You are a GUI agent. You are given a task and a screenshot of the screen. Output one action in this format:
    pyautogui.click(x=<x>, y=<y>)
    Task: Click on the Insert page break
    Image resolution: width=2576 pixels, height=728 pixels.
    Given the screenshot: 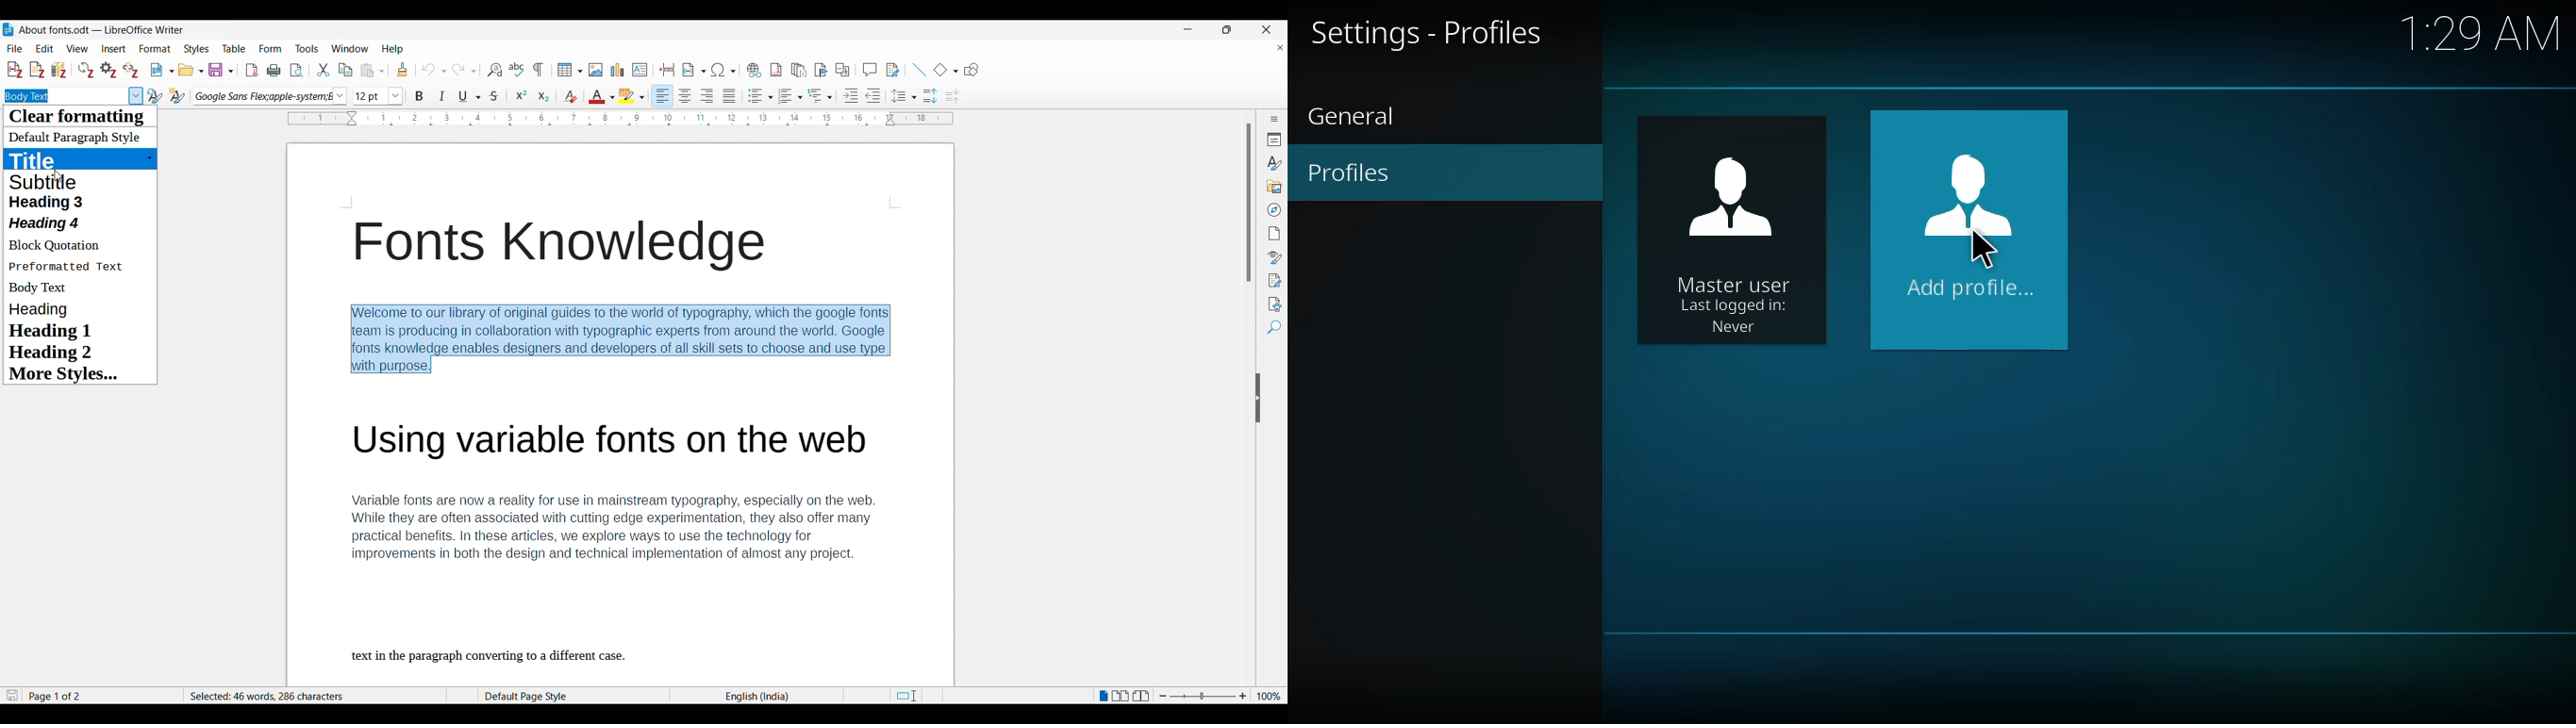 What is the action you would take?
    pyautogui.click(x=668, y=70)
    